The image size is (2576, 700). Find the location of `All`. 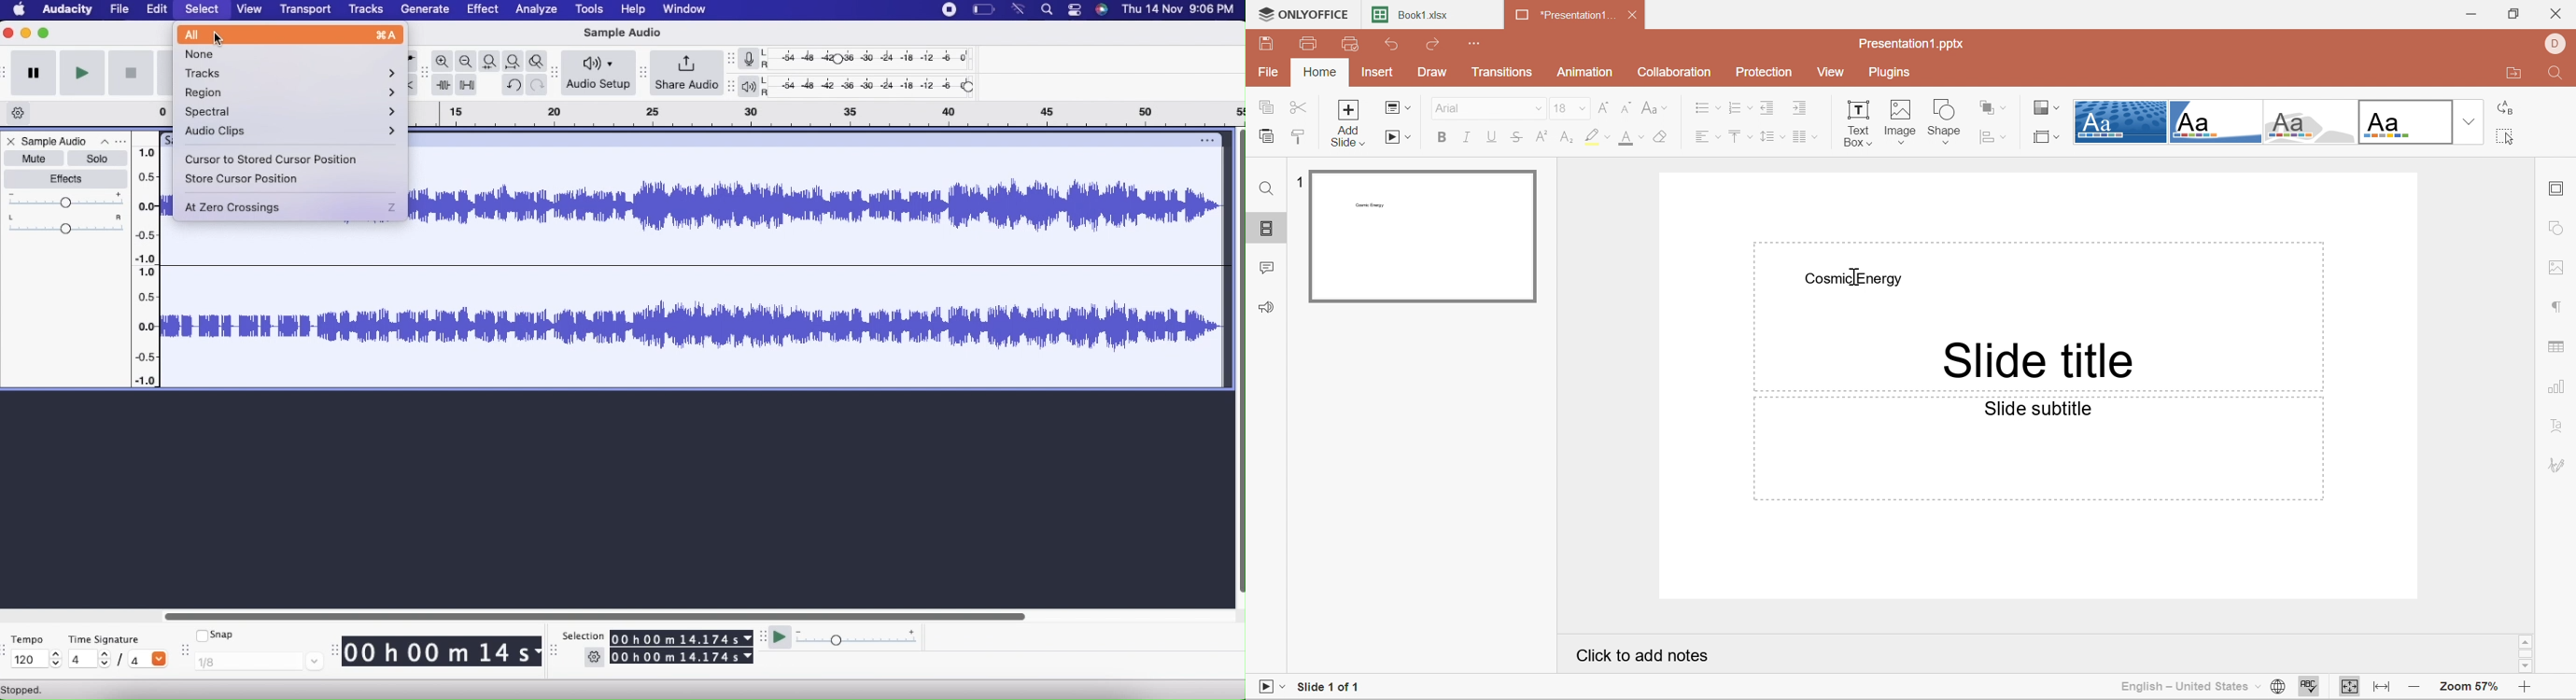

All is located at coordinates (289, 35).